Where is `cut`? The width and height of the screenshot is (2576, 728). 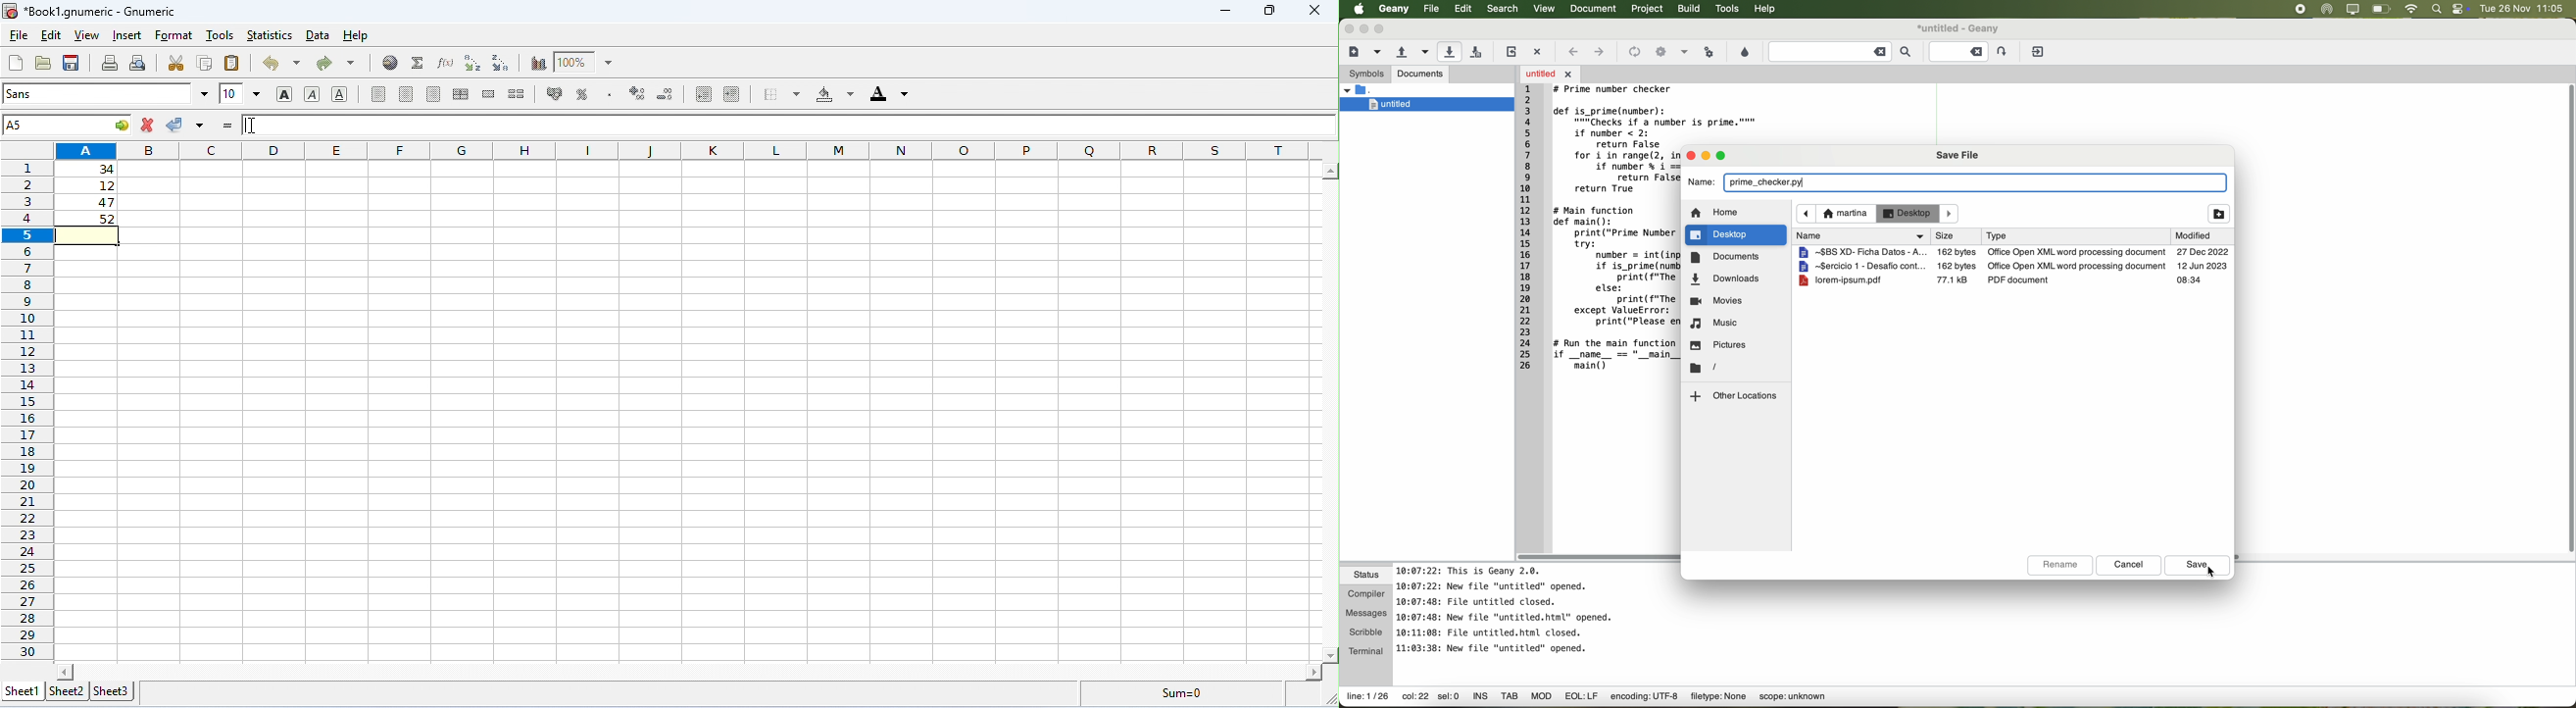 cut is located at coordinates (176, 63).